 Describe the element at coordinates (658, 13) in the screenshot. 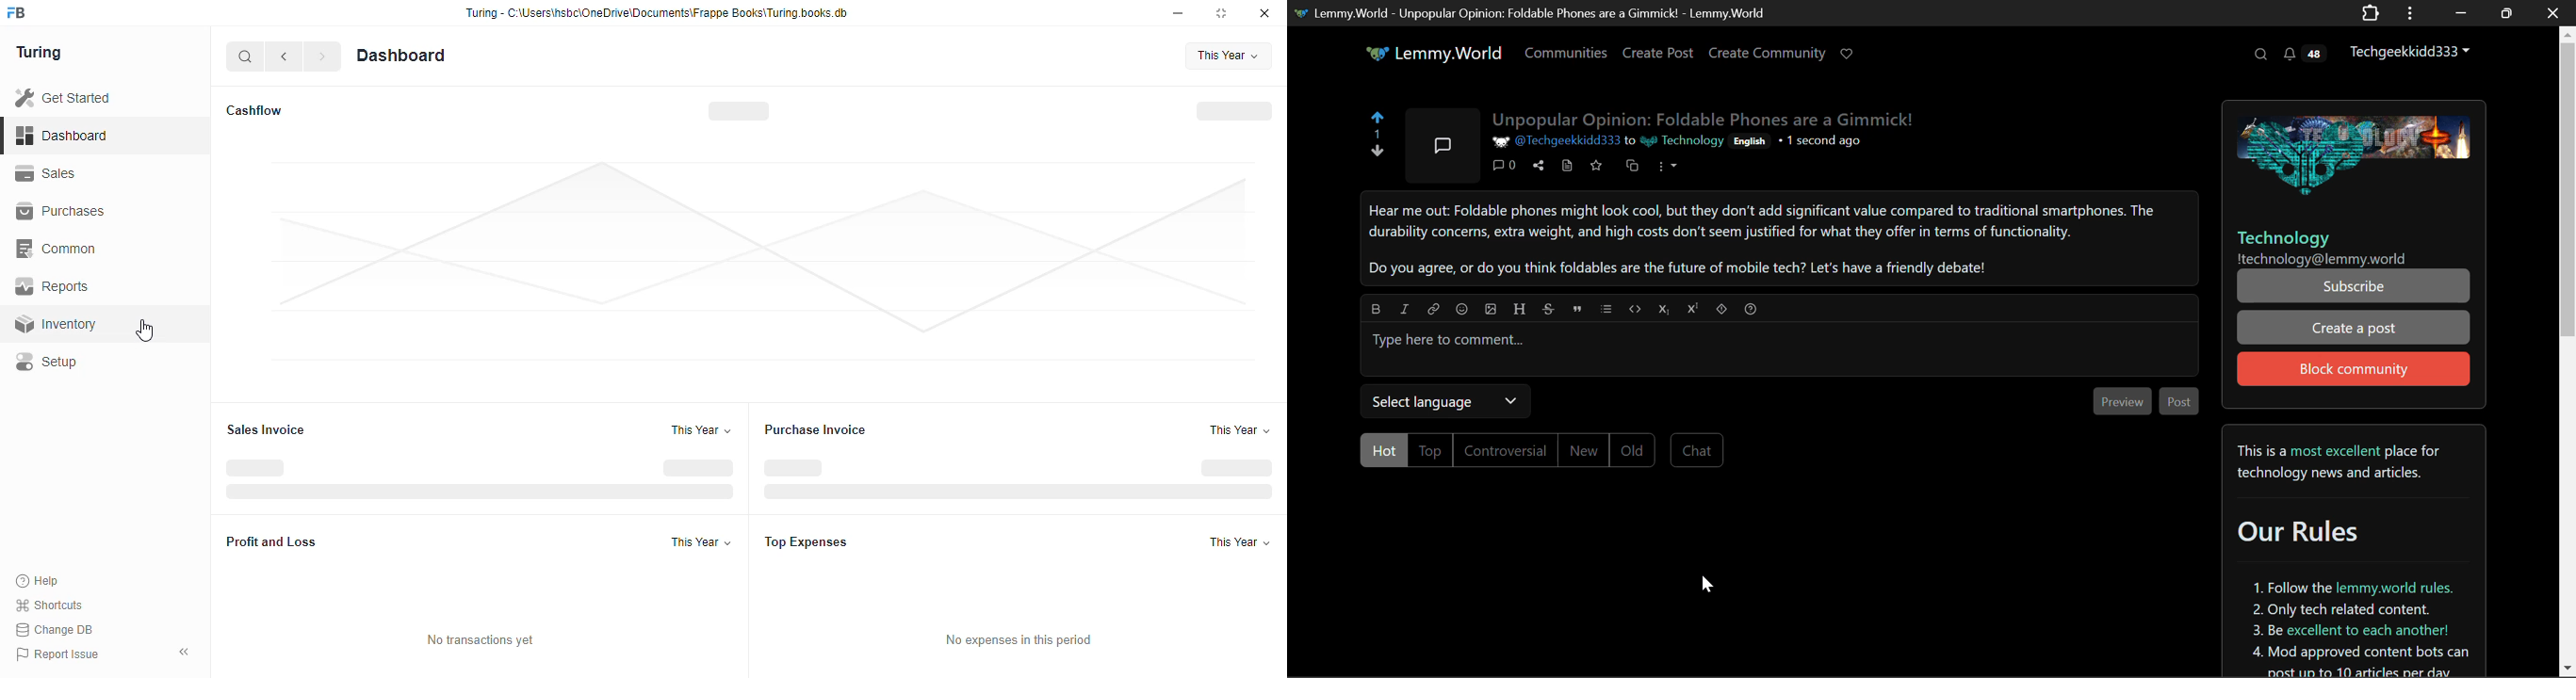

I see `Turing - C:\Users\nsbc\OneDrive\Documents\Frappe Books\Turing books.db` at that location.